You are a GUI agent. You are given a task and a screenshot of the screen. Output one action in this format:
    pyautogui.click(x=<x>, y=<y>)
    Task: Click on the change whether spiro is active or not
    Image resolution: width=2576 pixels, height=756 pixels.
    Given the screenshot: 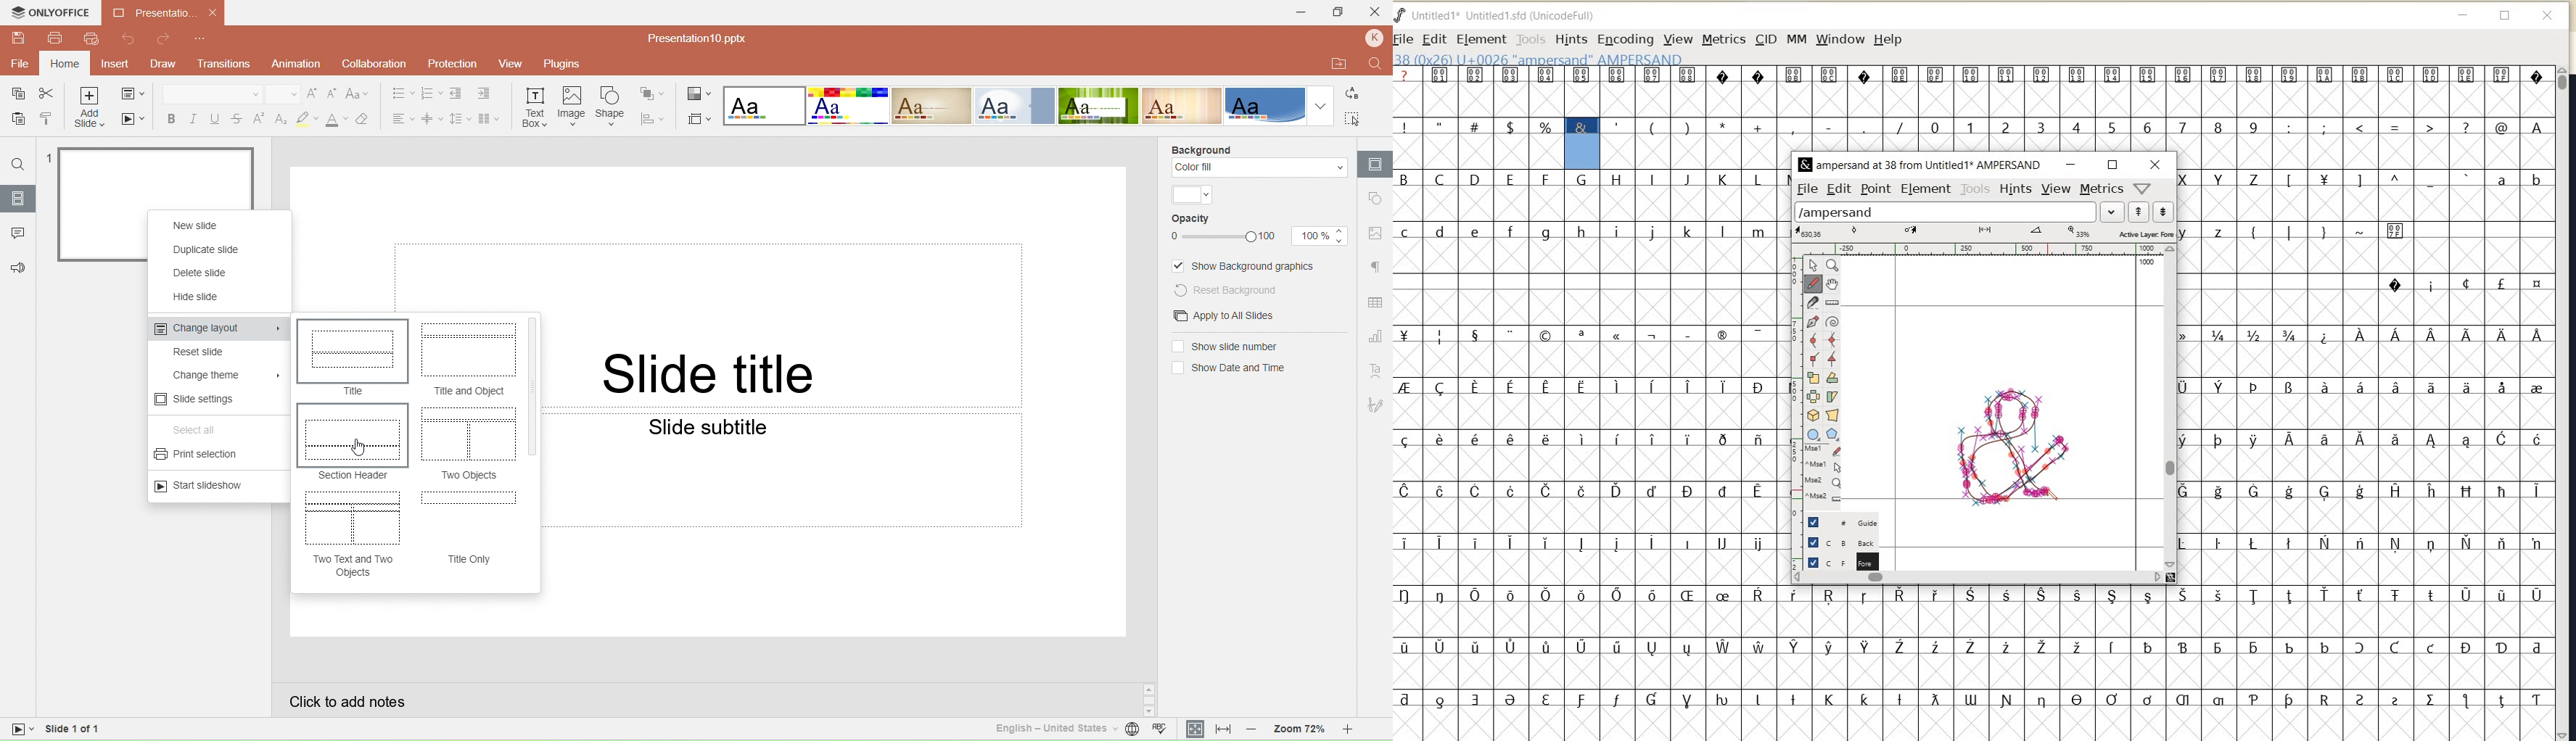 What is the action you would take?
    pyautogui.click(x=1832, y=321)
    